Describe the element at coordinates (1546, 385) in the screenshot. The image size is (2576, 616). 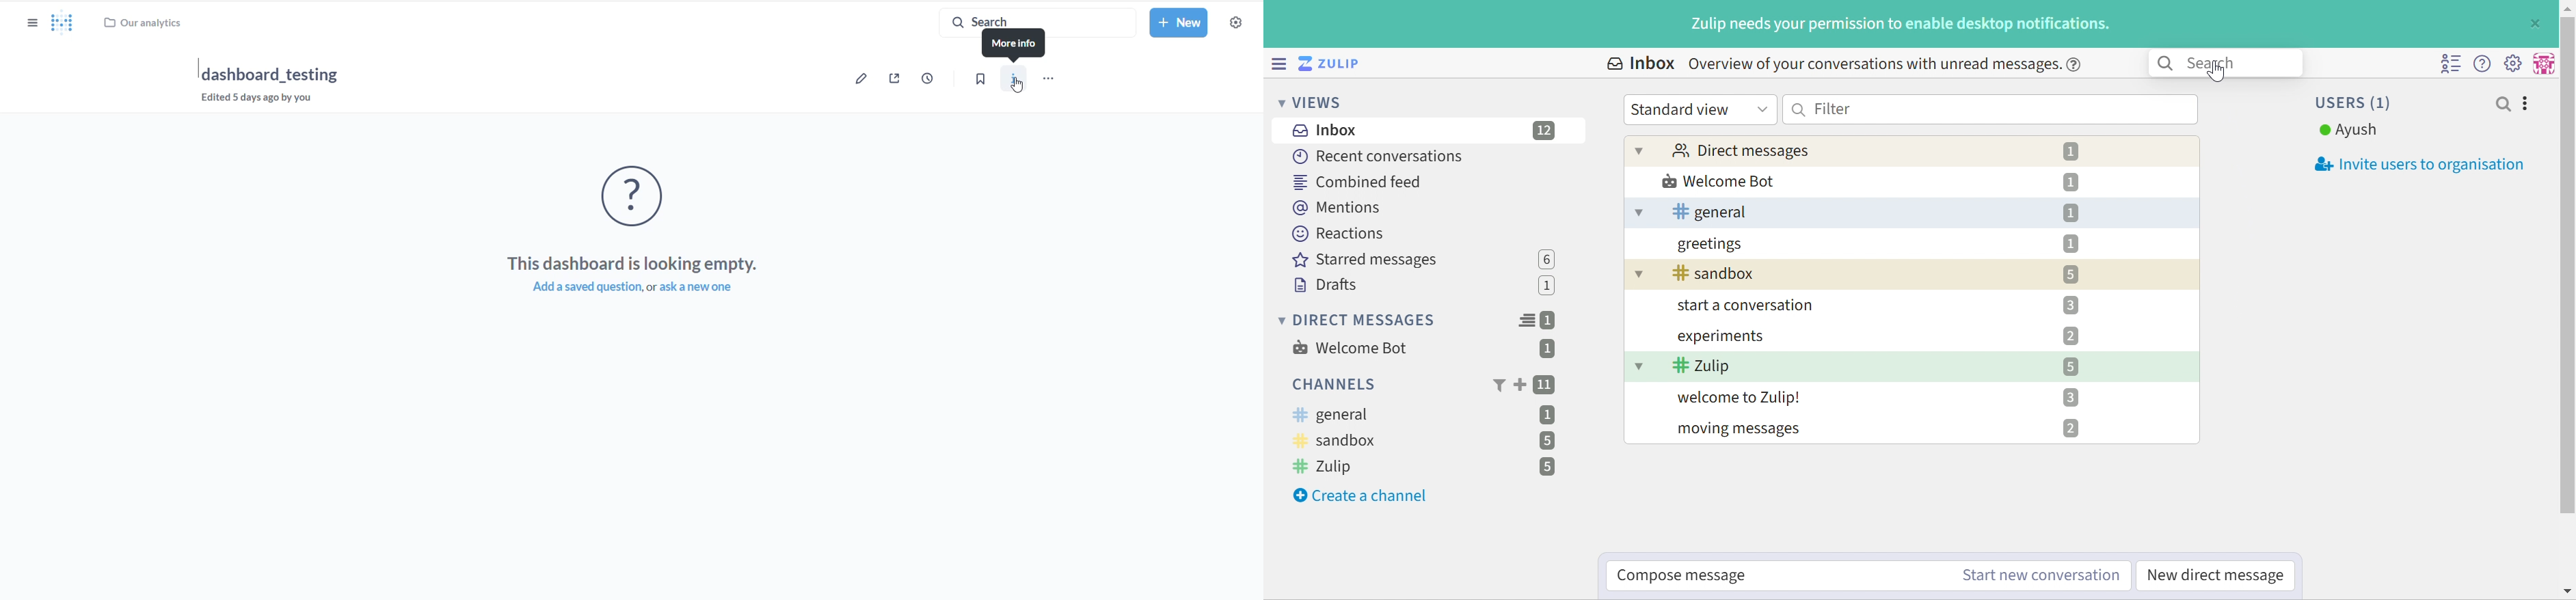
I see `11` at that location.